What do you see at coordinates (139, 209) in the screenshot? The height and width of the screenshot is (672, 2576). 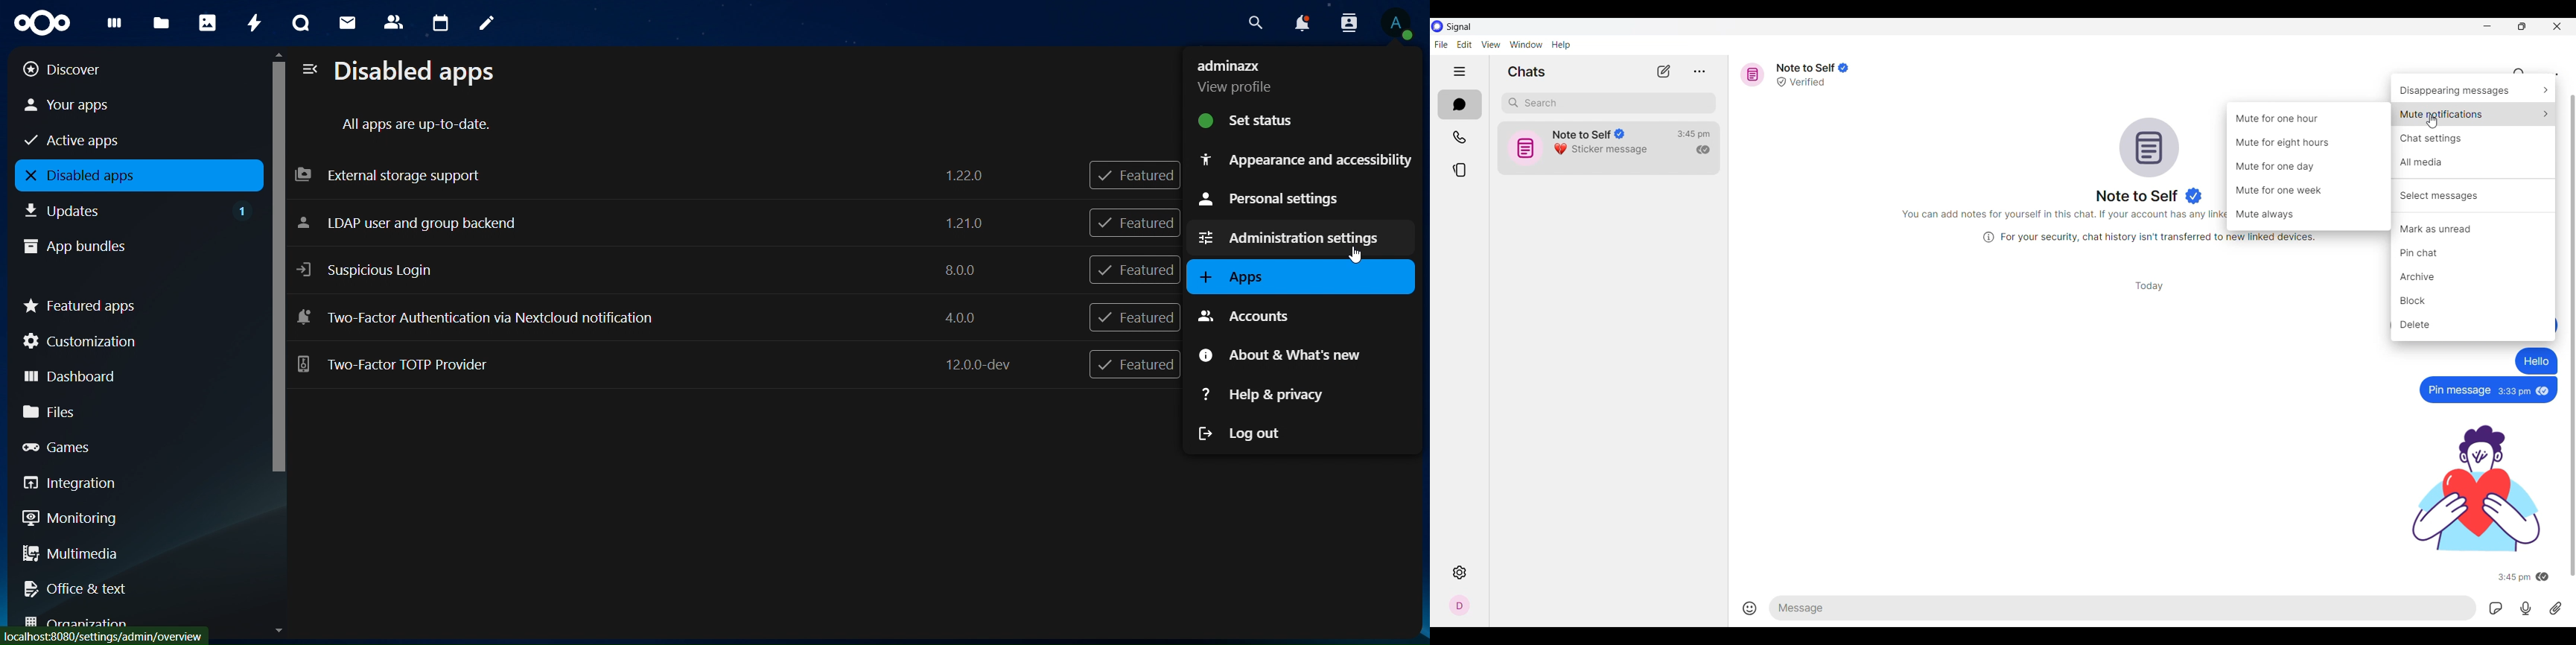 I see `updates` at bounding box center [139, 209].